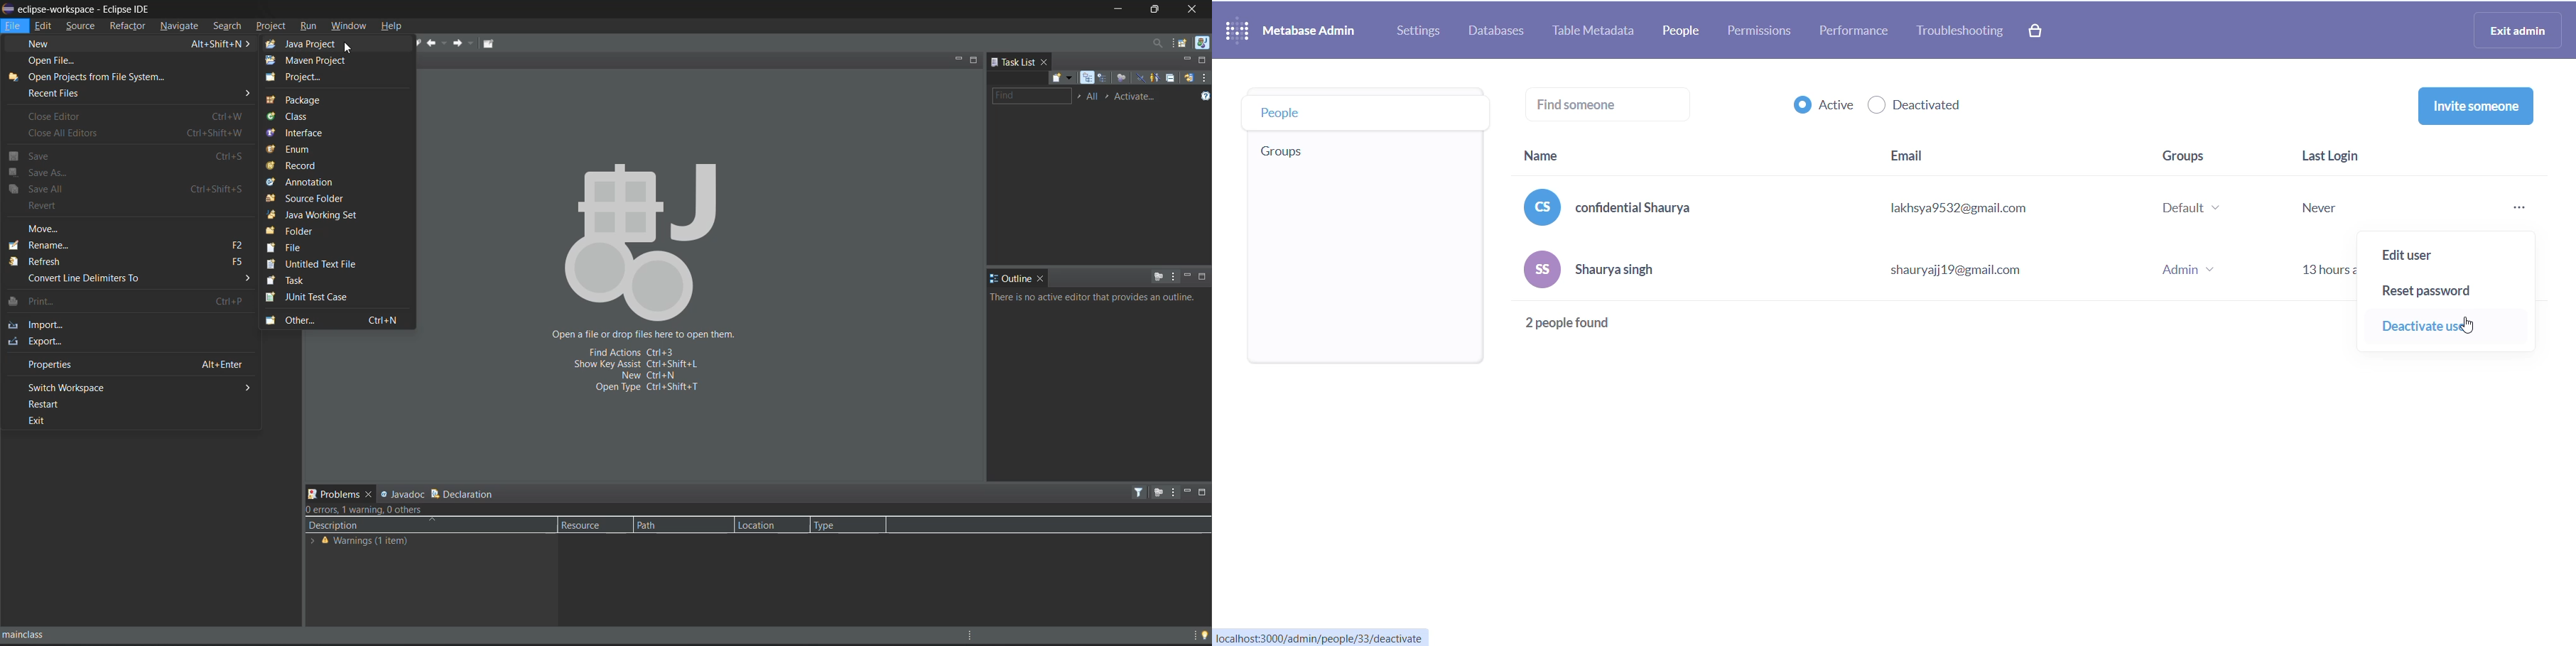 This screenshot has height=672, width=2576. What do you see at coordinates (1203, 276) in the screenshot?
I see `maximize` at bounding box center [1203, 276].